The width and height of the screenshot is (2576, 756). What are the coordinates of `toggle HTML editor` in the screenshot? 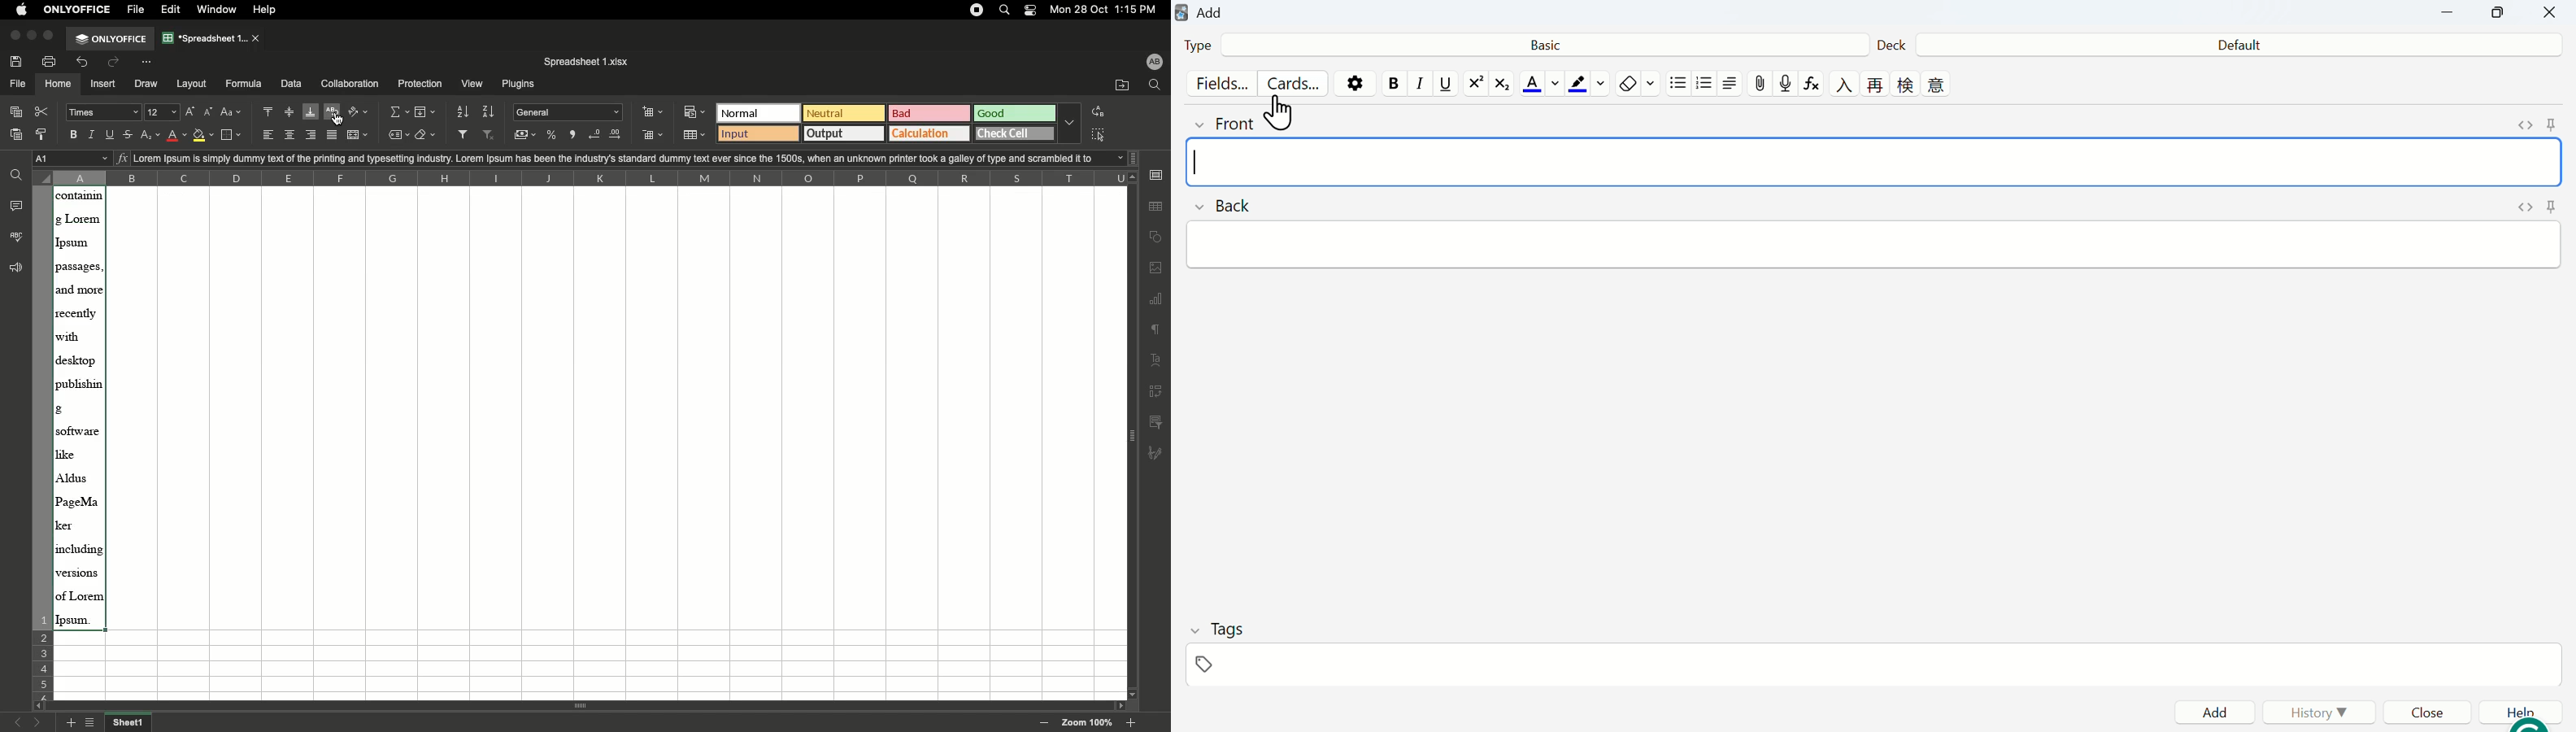 It's located at (2526, 206).